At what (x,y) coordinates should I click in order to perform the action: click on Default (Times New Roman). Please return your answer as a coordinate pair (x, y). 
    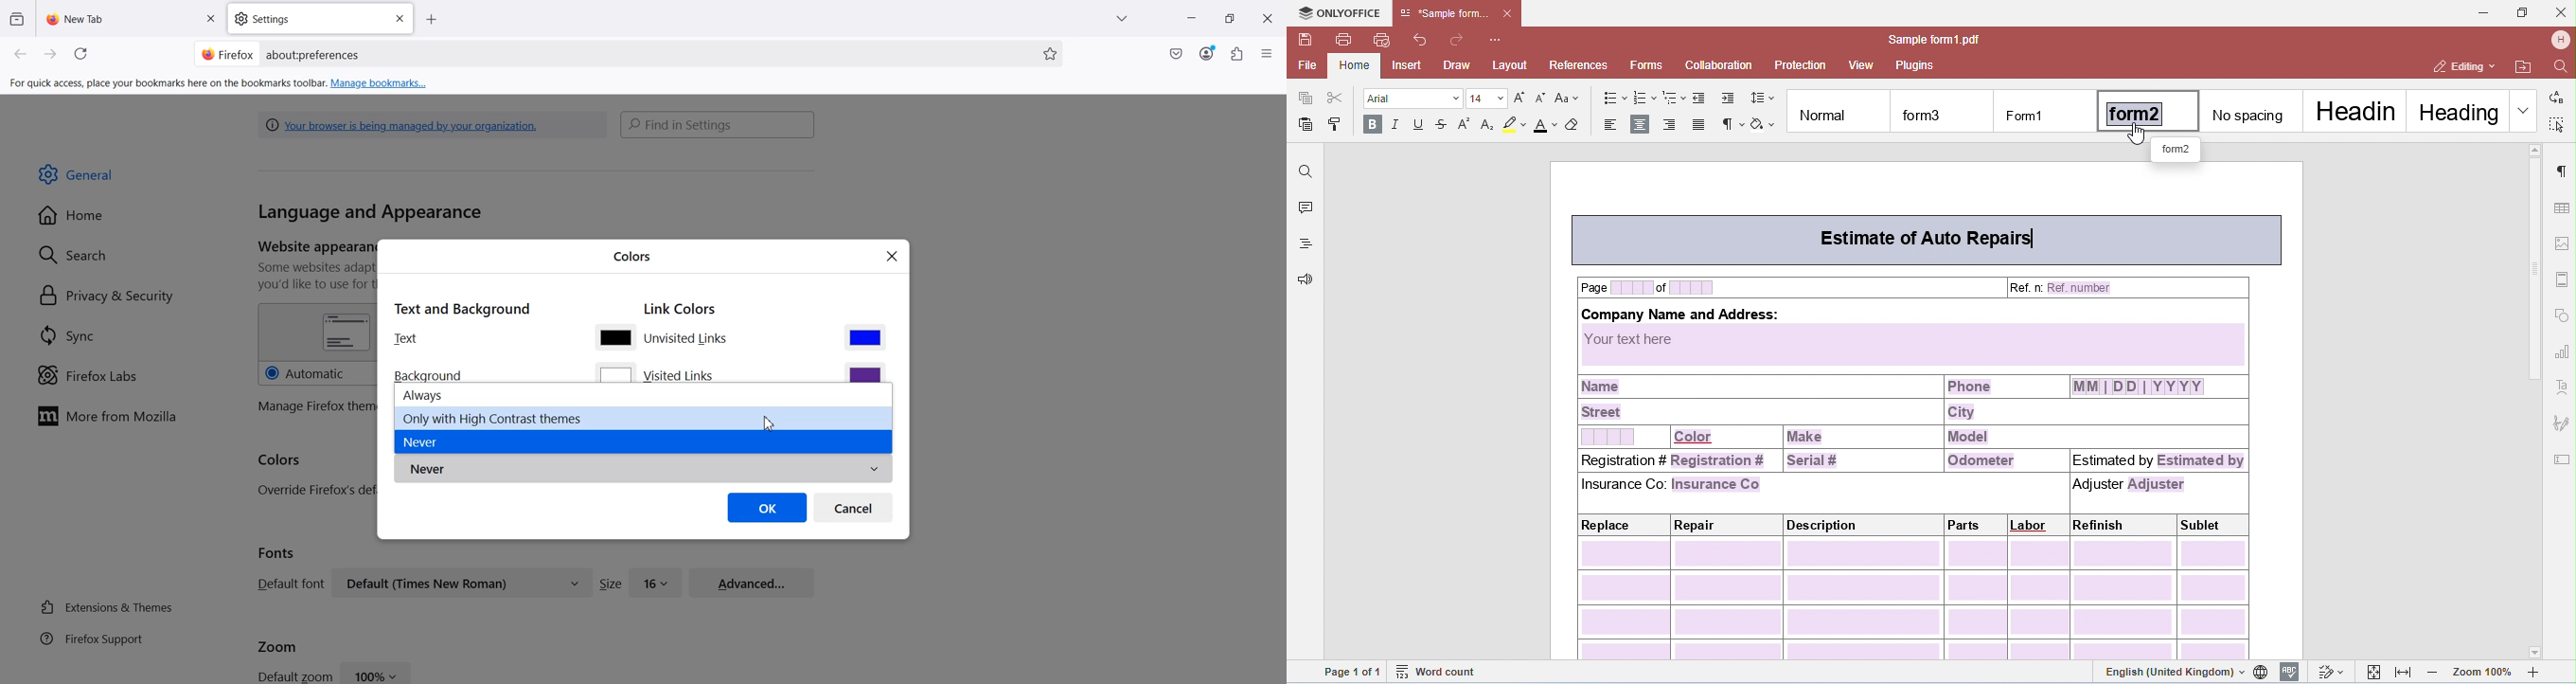
    Looking at the image, I should click on (462, 583).